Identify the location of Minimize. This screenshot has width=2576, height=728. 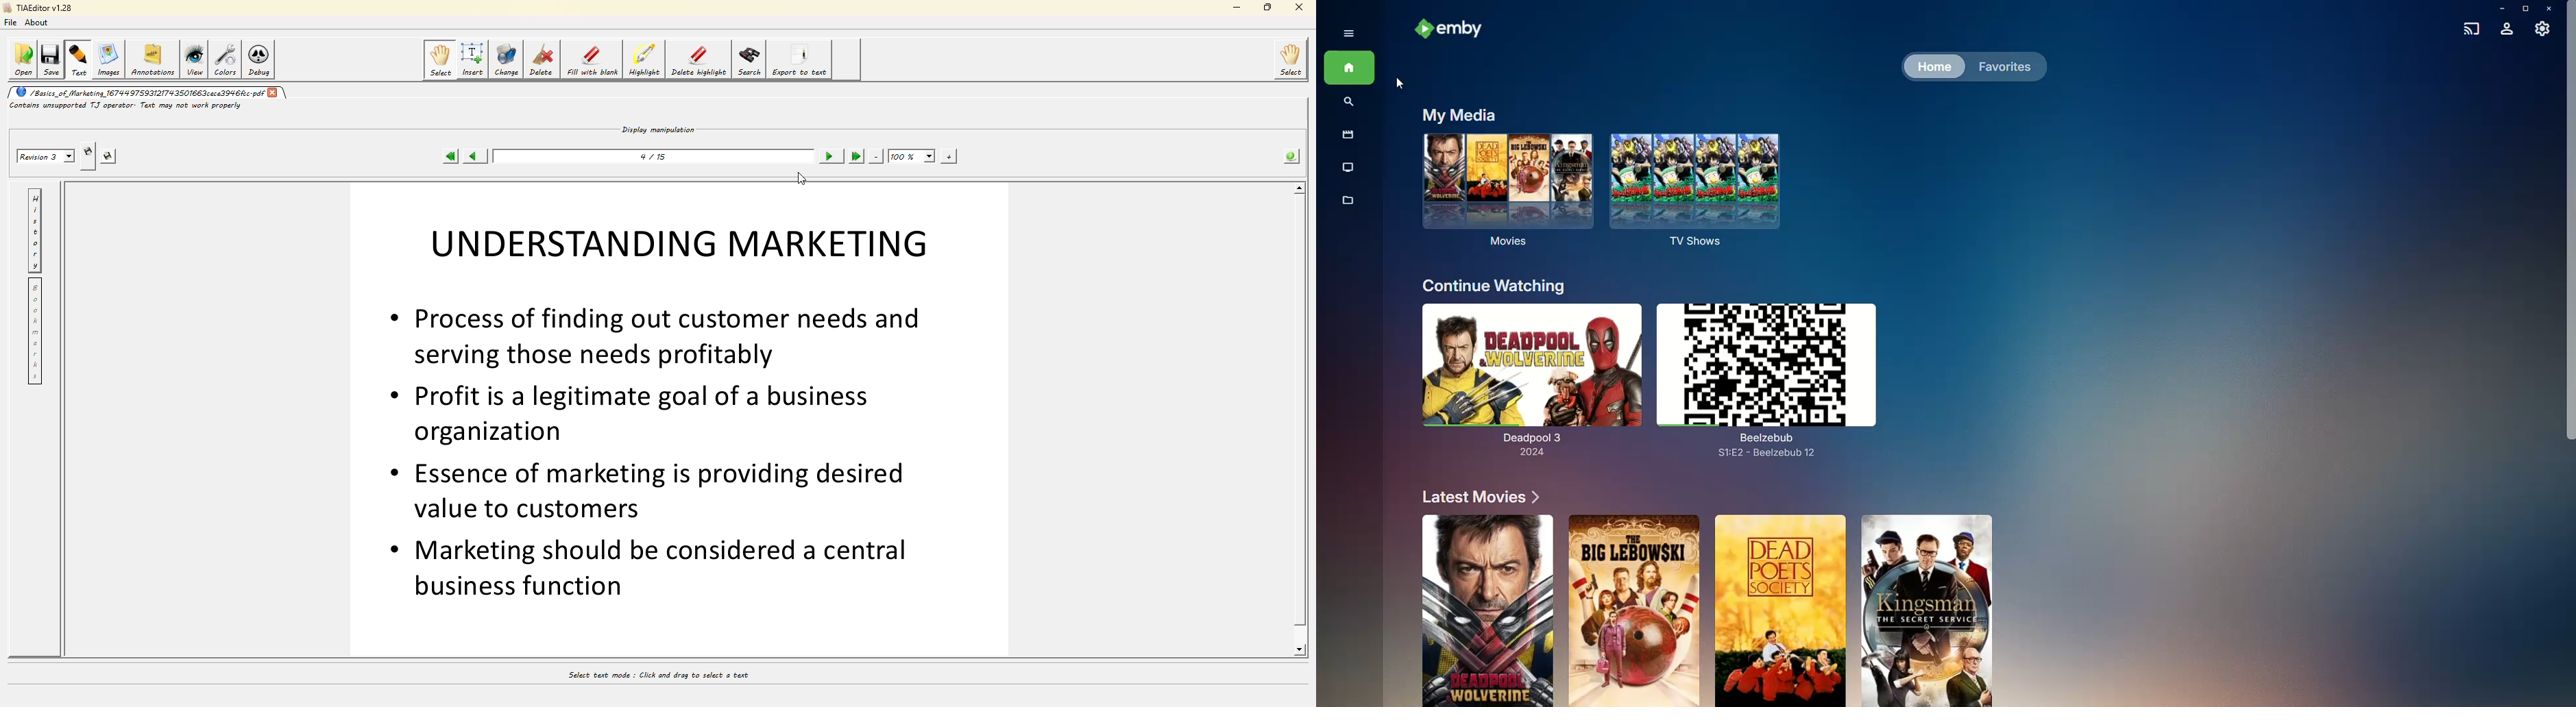
(2498, 9).